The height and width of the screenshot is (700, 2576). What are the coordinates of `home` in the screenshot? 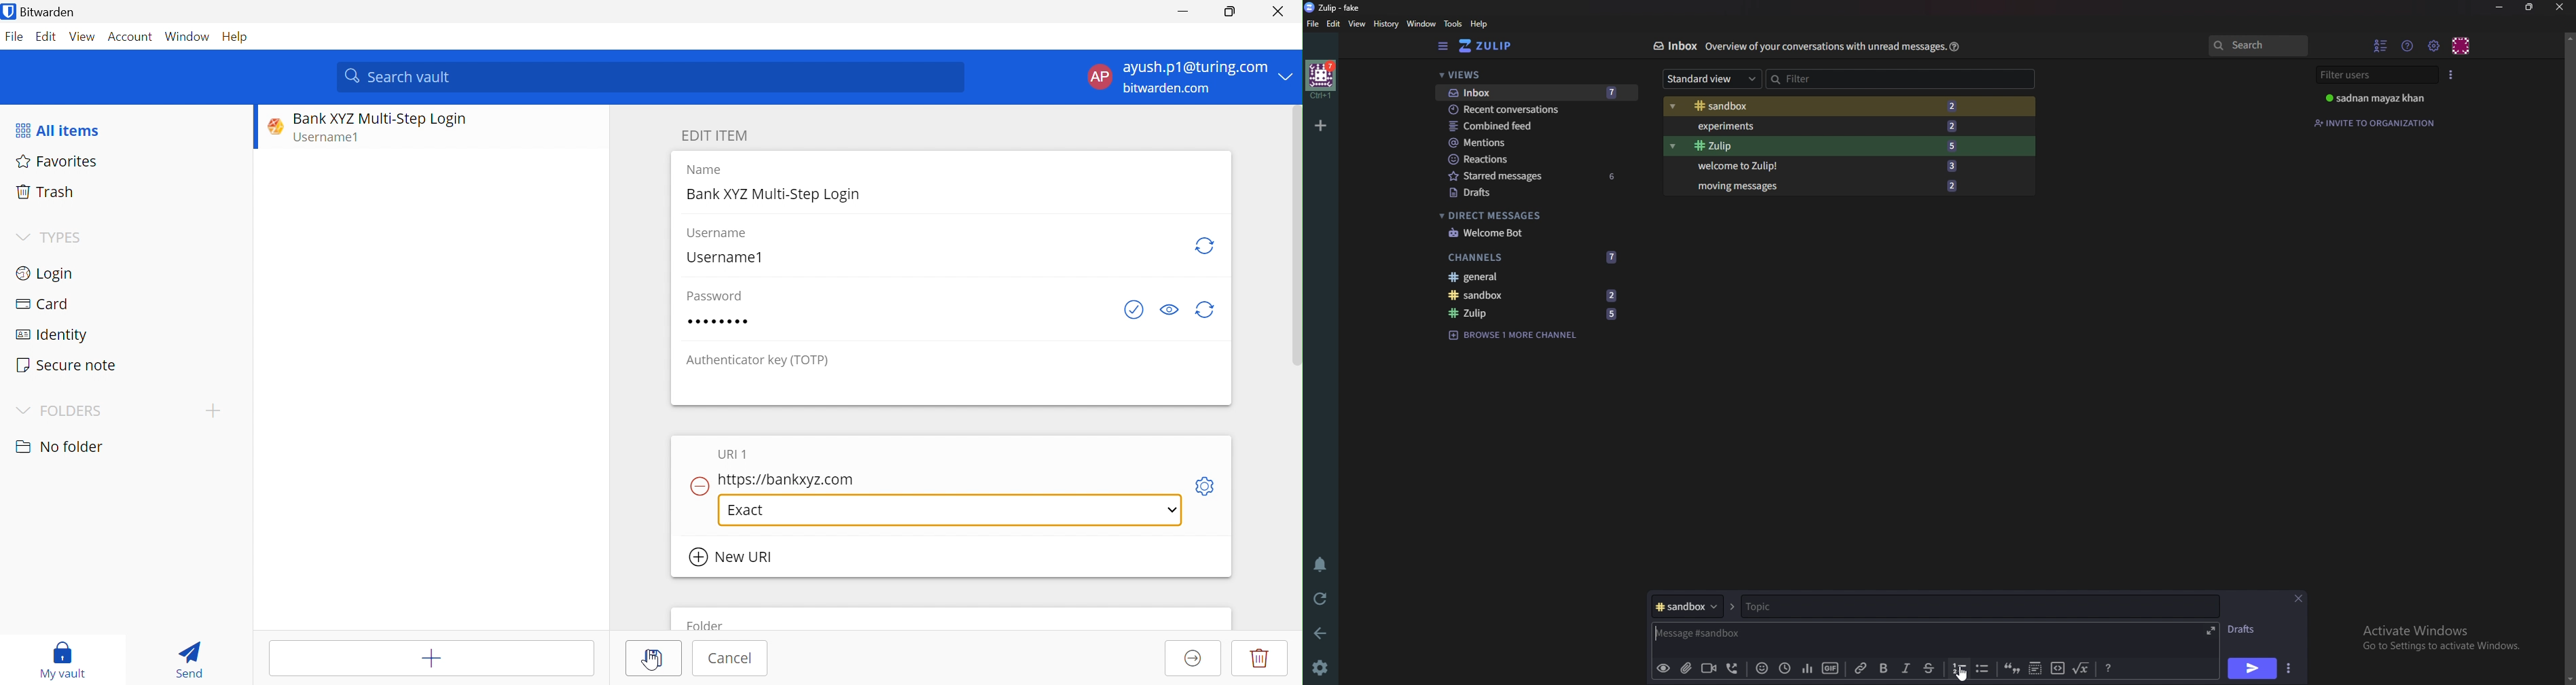 It's located at (1320, 80).